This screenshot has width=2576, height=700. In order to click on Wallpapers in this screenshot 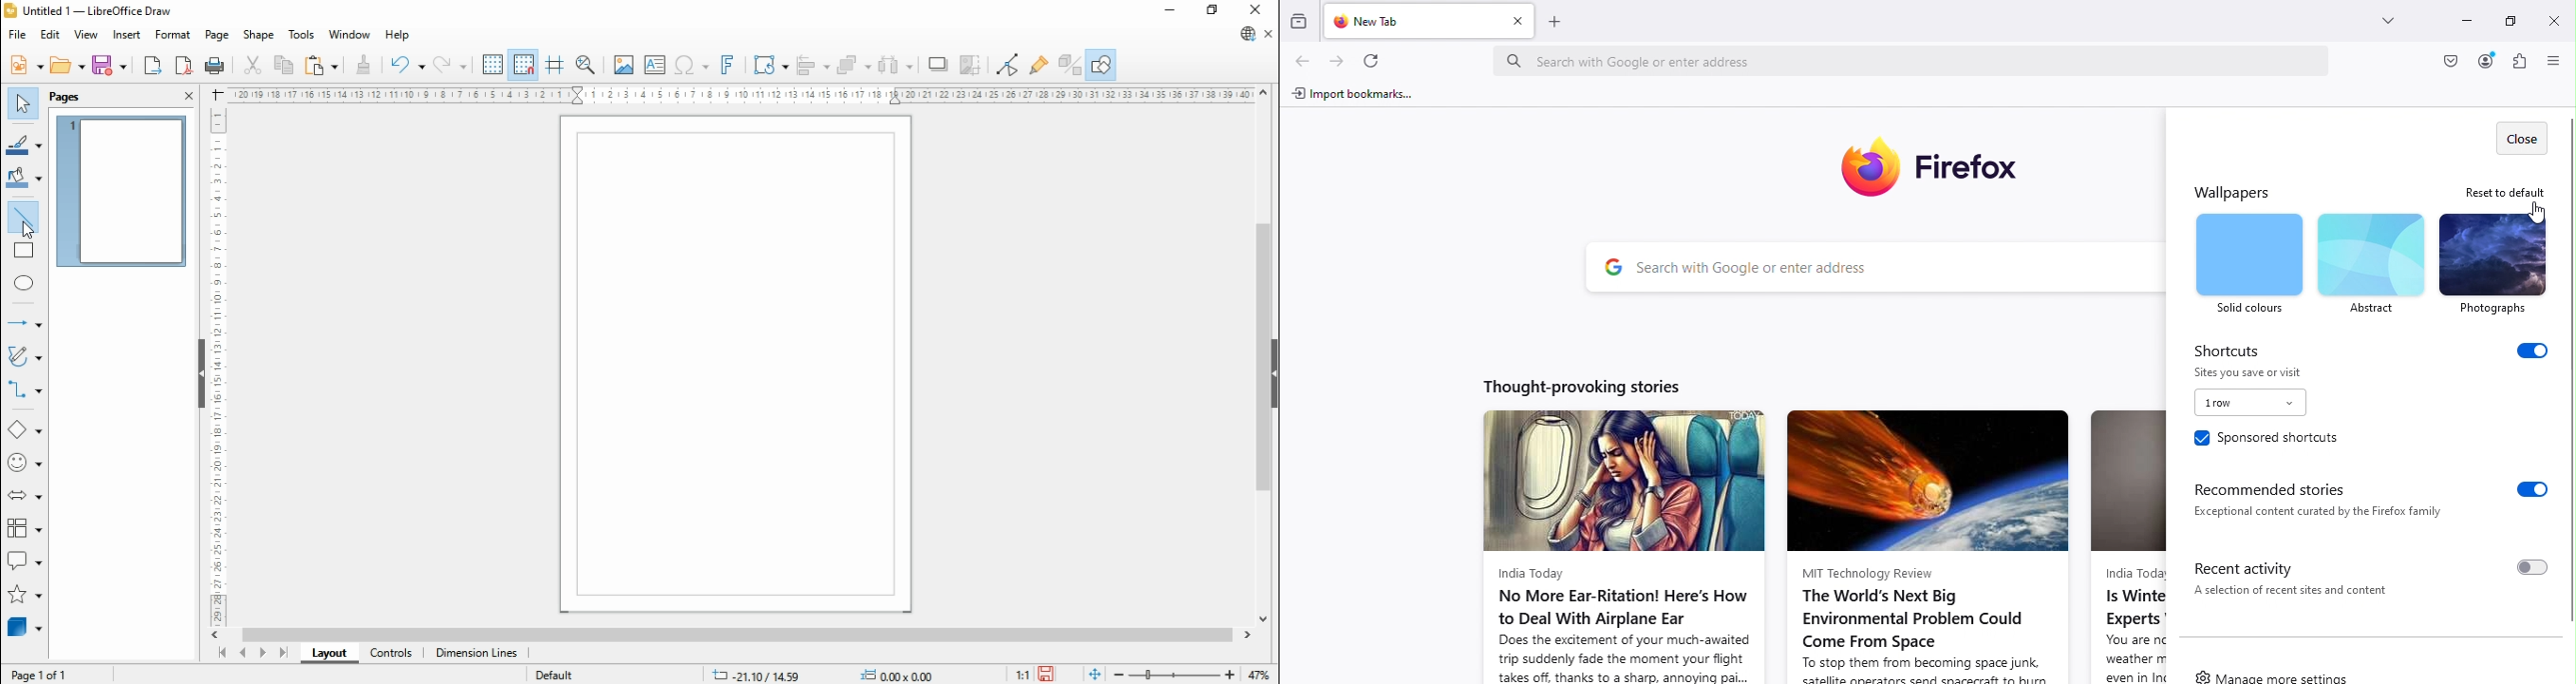, I will do `click(2241, 190)`.